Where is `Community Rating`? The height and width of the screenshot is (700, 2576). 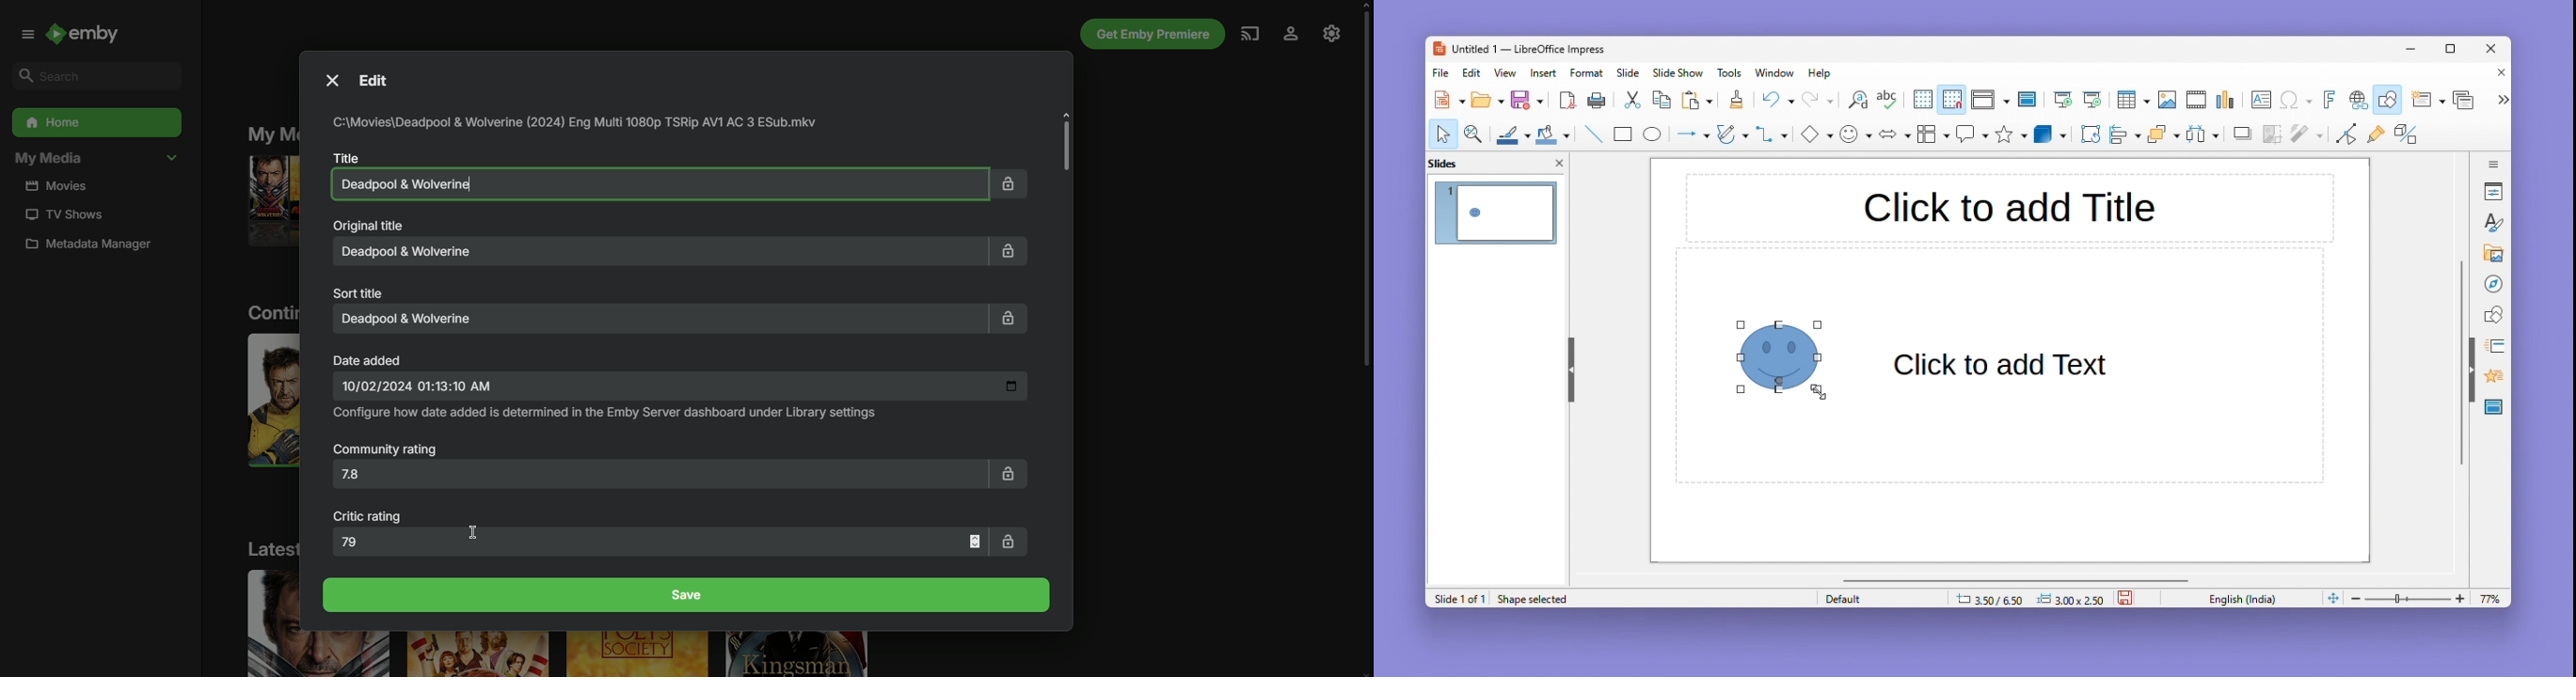 Community Rating is located at coordinates (386, 451).